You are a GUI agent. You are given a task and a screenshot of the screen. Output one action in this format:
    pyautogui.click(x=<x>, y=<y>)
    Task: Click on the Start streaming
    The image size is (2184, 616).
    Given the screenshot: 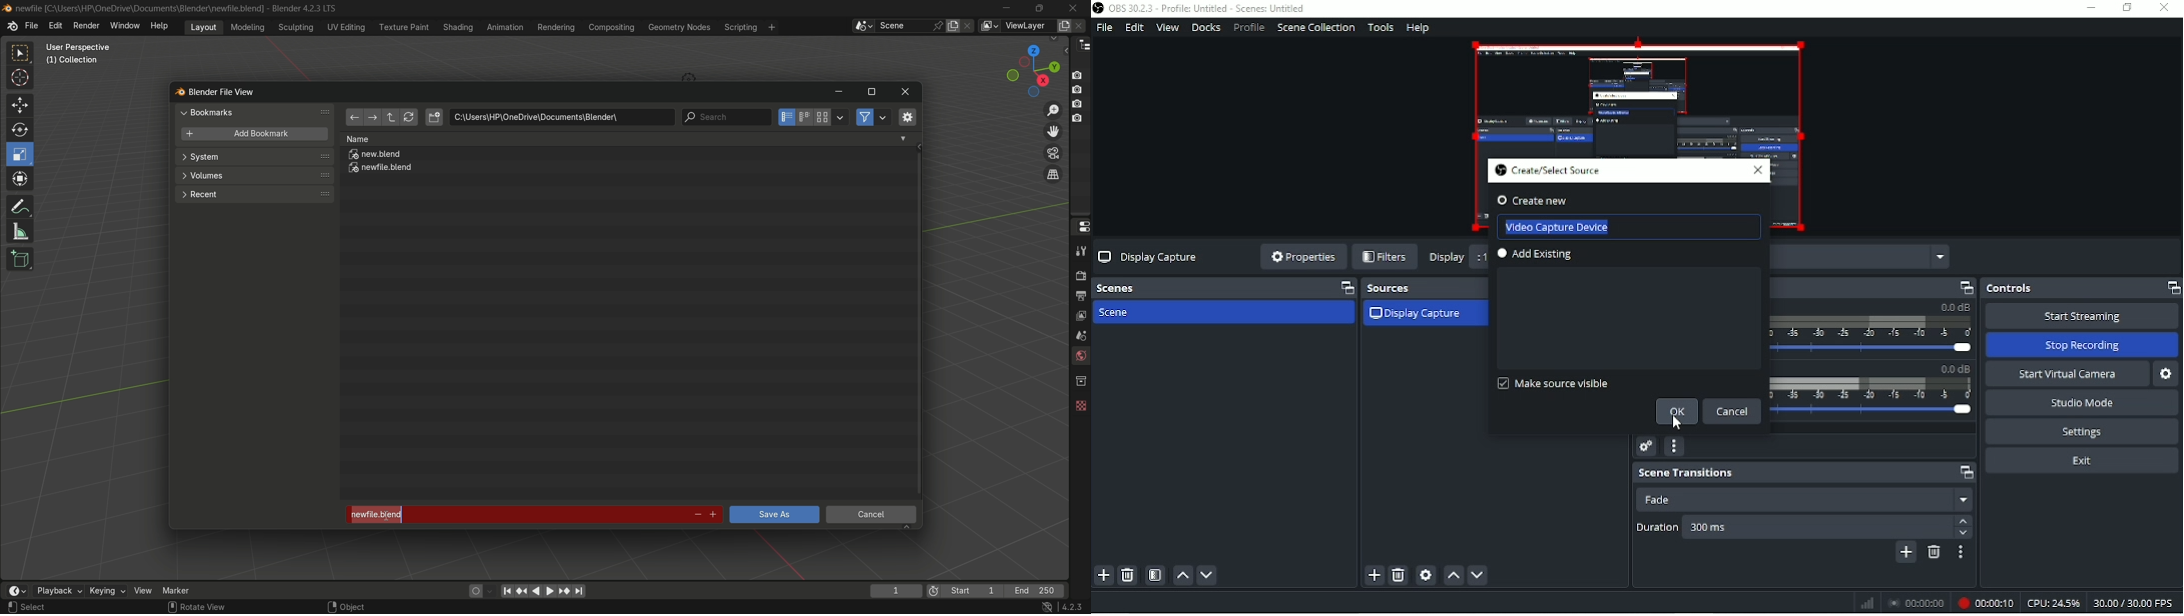 What is the action you would take?
    pyautogui.click(x=2082, y=314)
    